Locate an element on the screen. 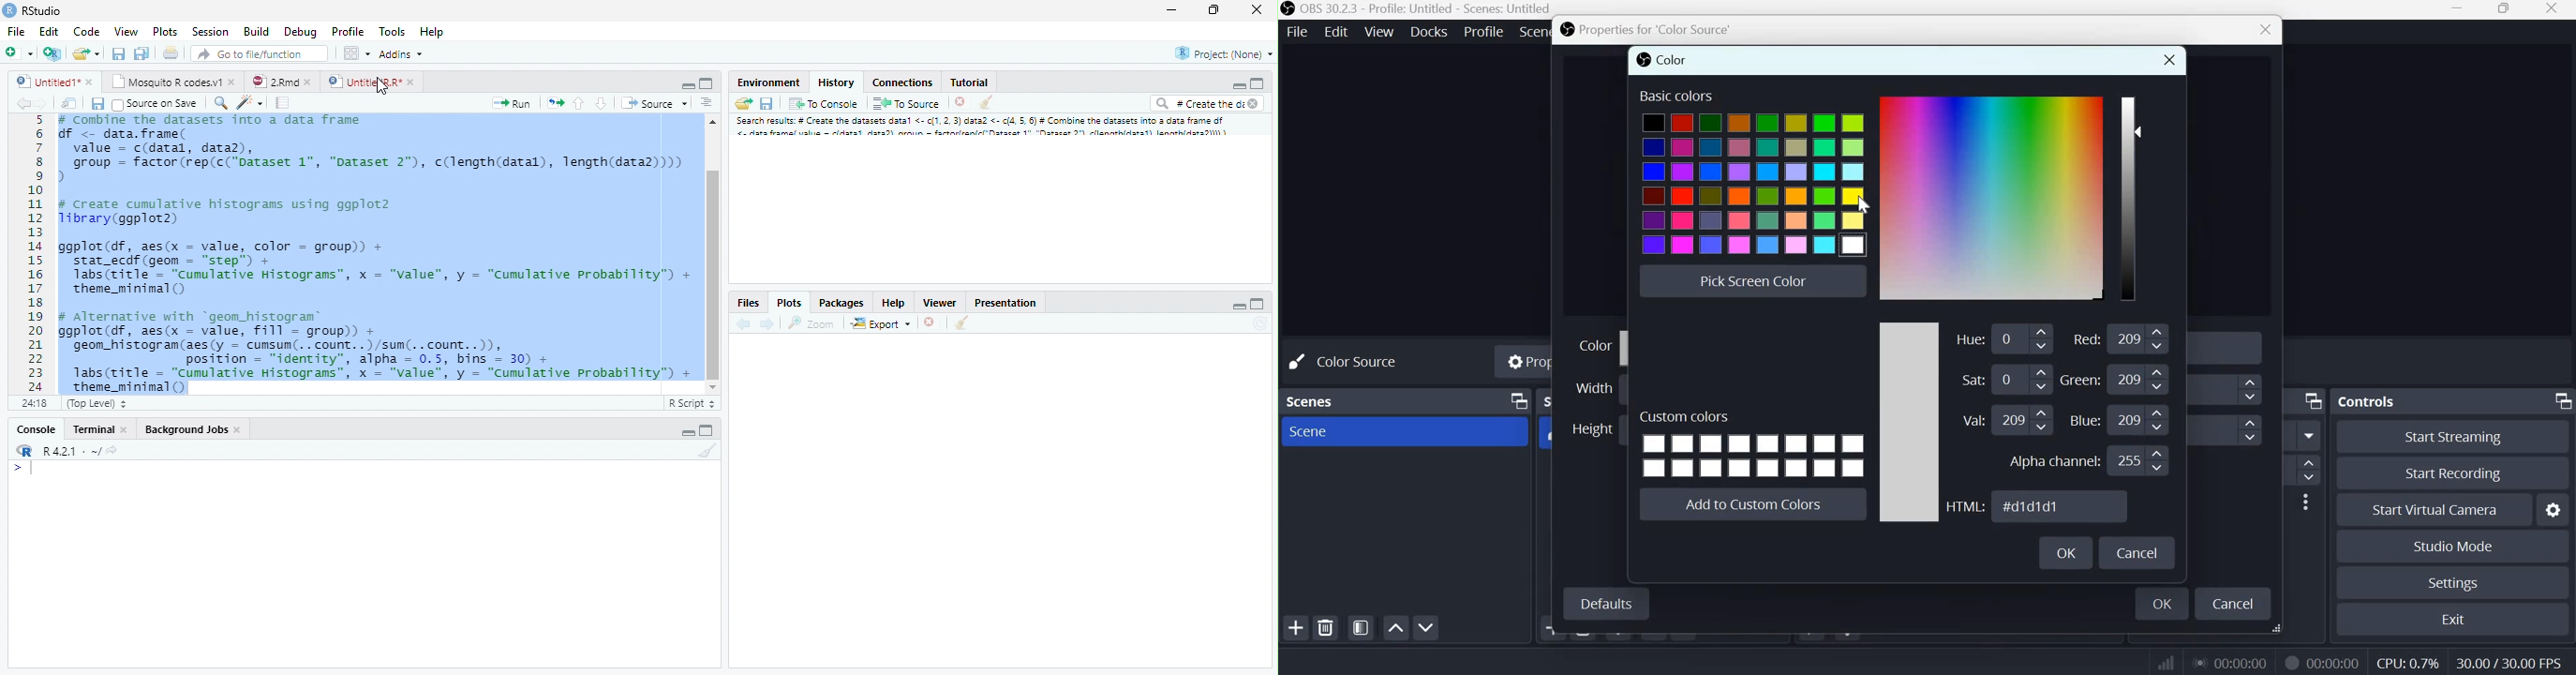 The image size is (2576, 700). File is located at coordinates (1300, 30).